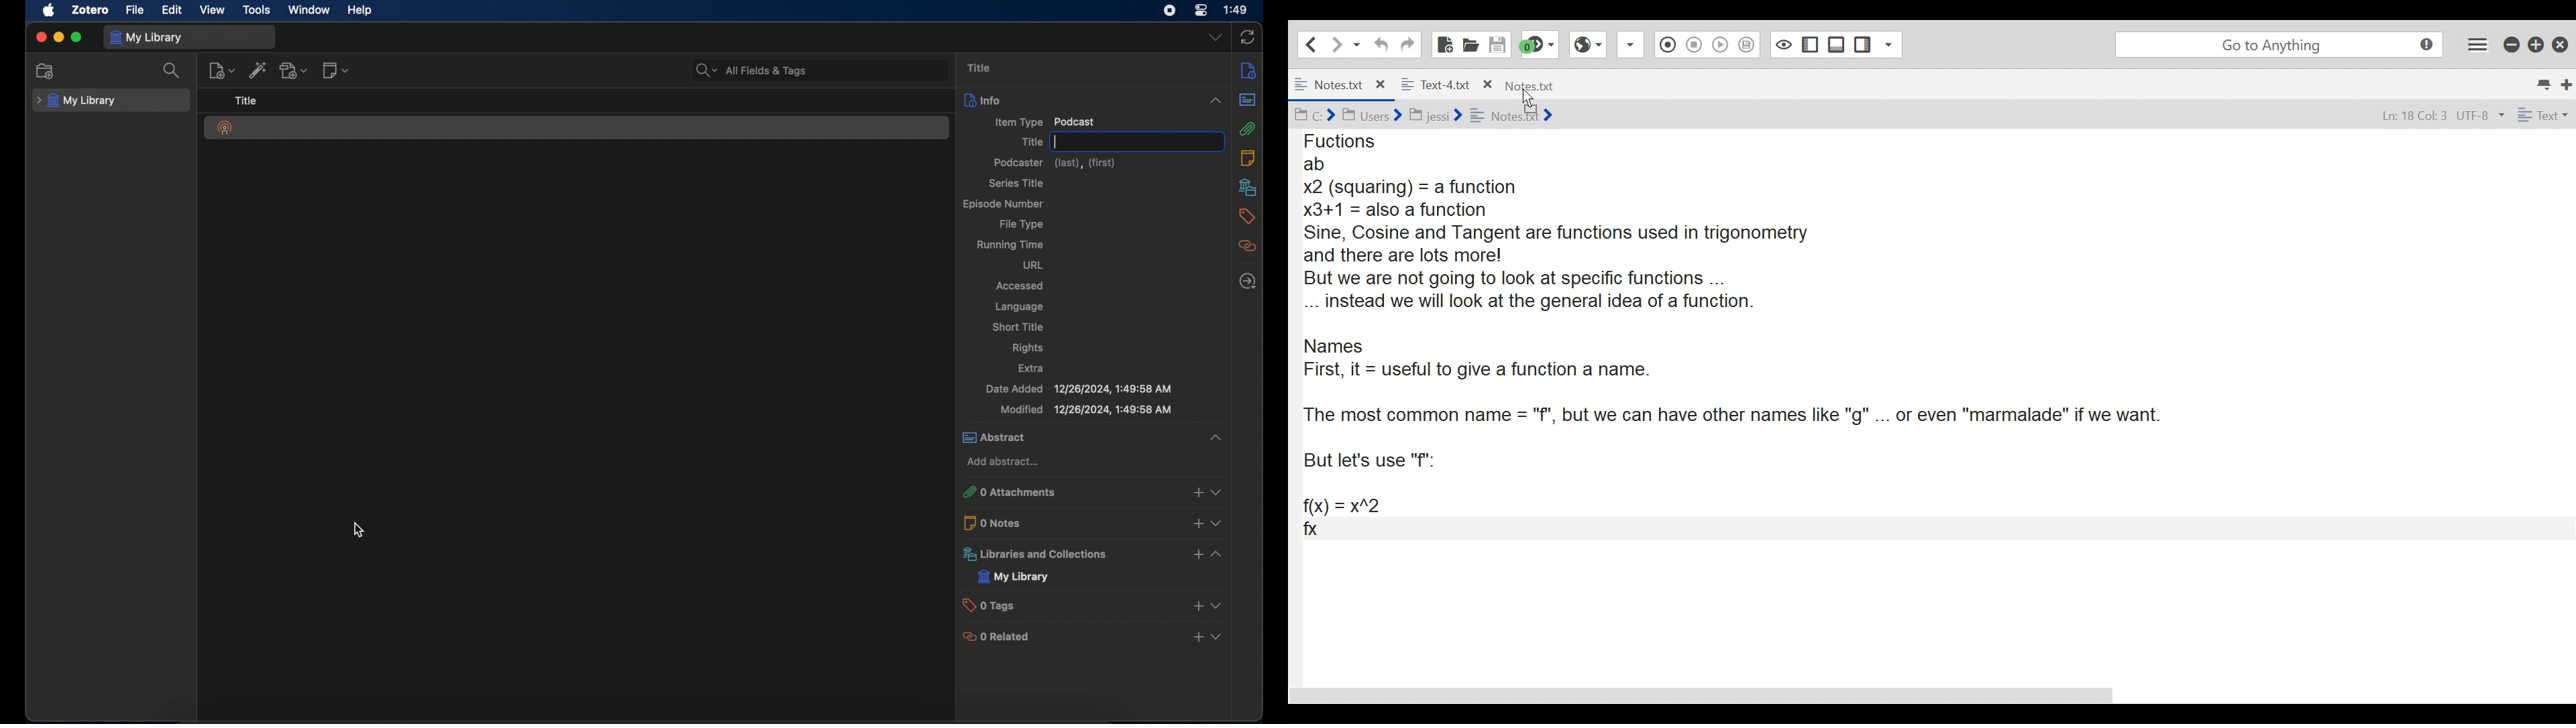 Image resolution: width=2576 pixels, height=728 pixels. I want to click on series title, so click(1016, 183).